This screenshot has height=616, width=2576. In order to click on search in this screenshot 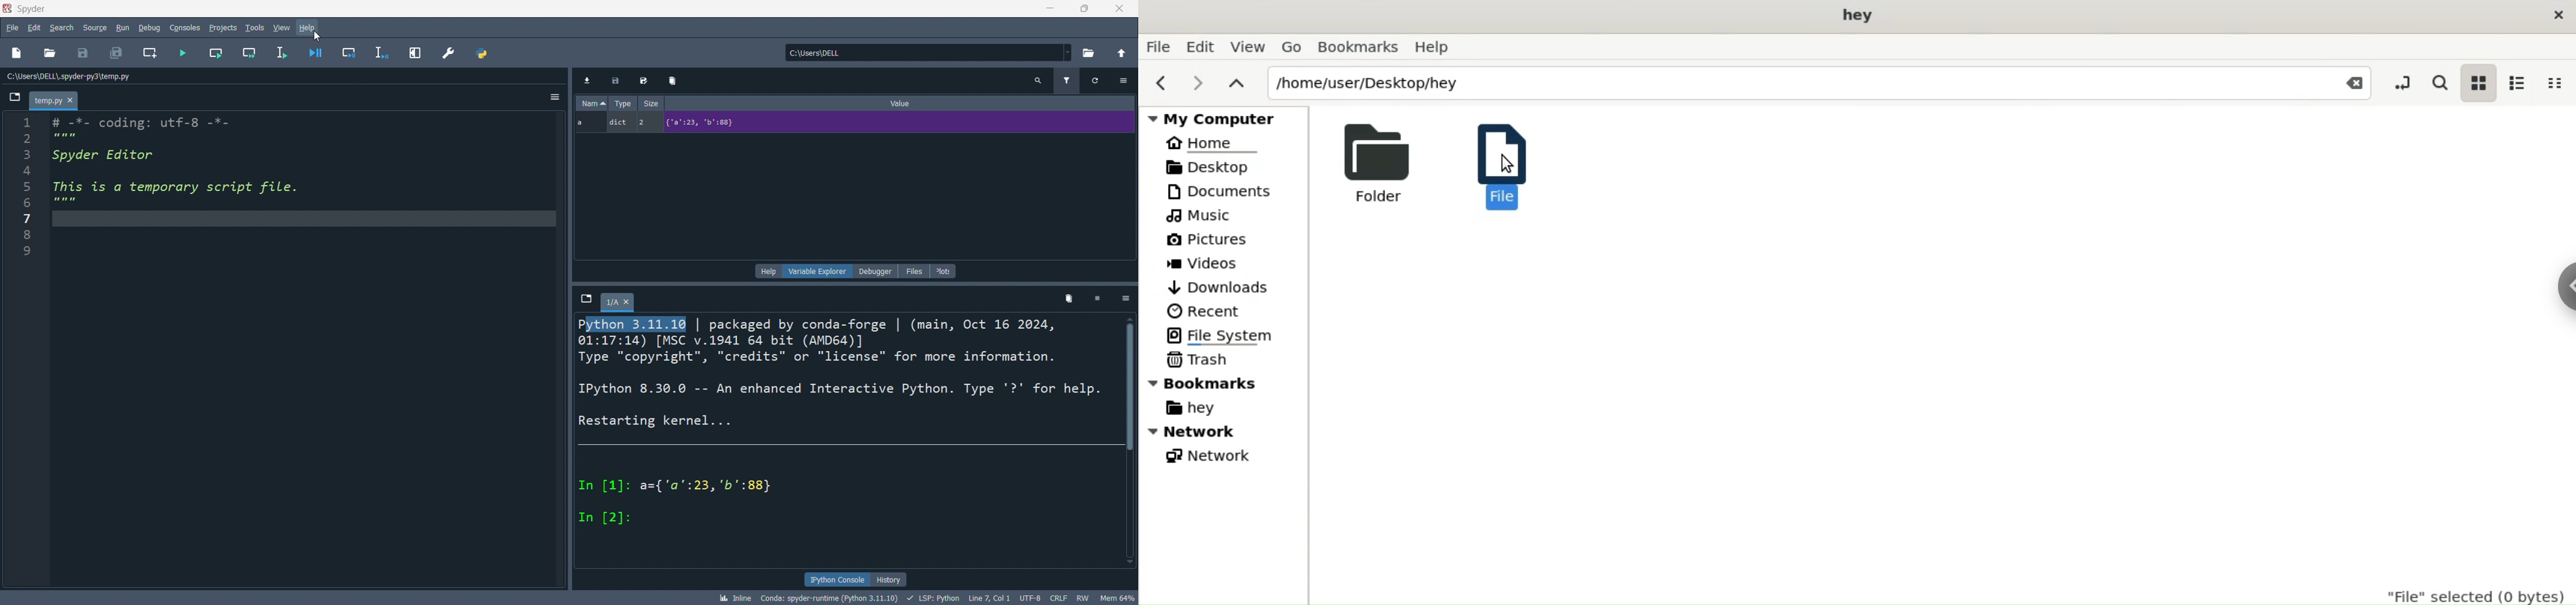, I will do `click(2439, 82)`.